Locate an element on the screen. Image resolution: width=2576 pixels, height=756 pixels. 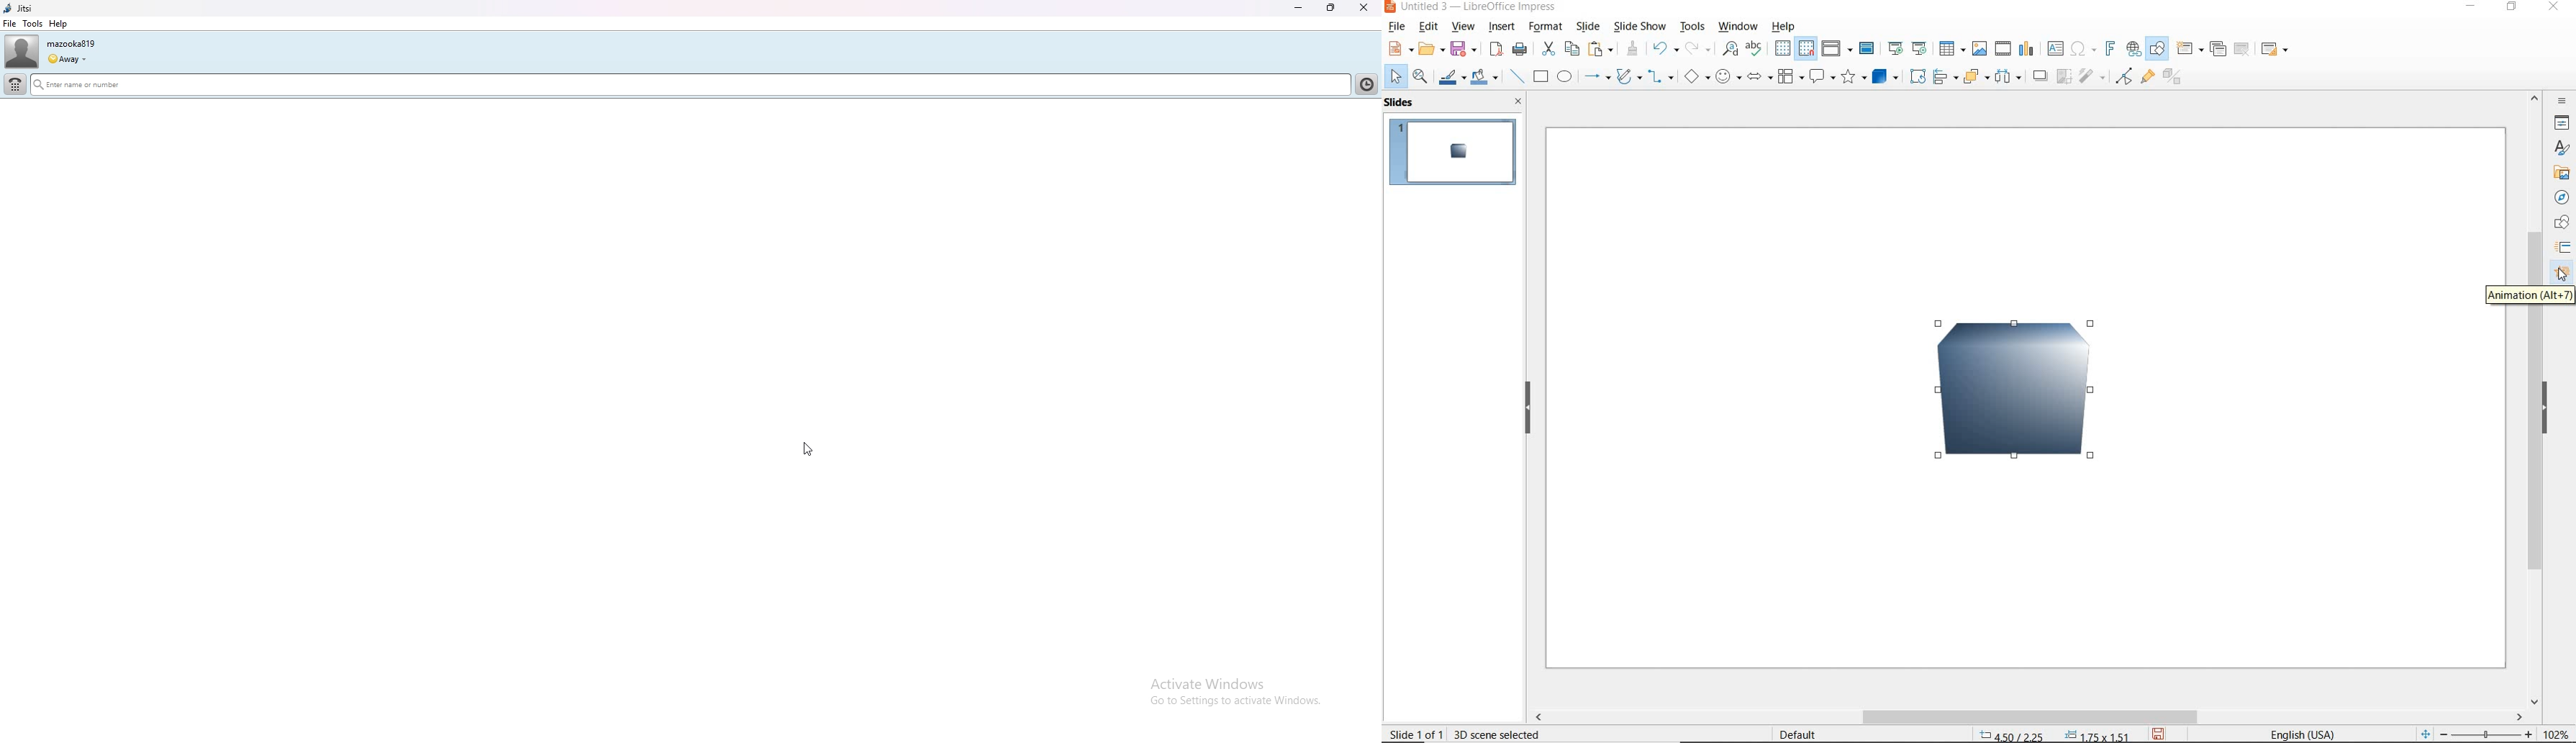
SLIDE TRANSITION is located at coordinates (2564, 248).